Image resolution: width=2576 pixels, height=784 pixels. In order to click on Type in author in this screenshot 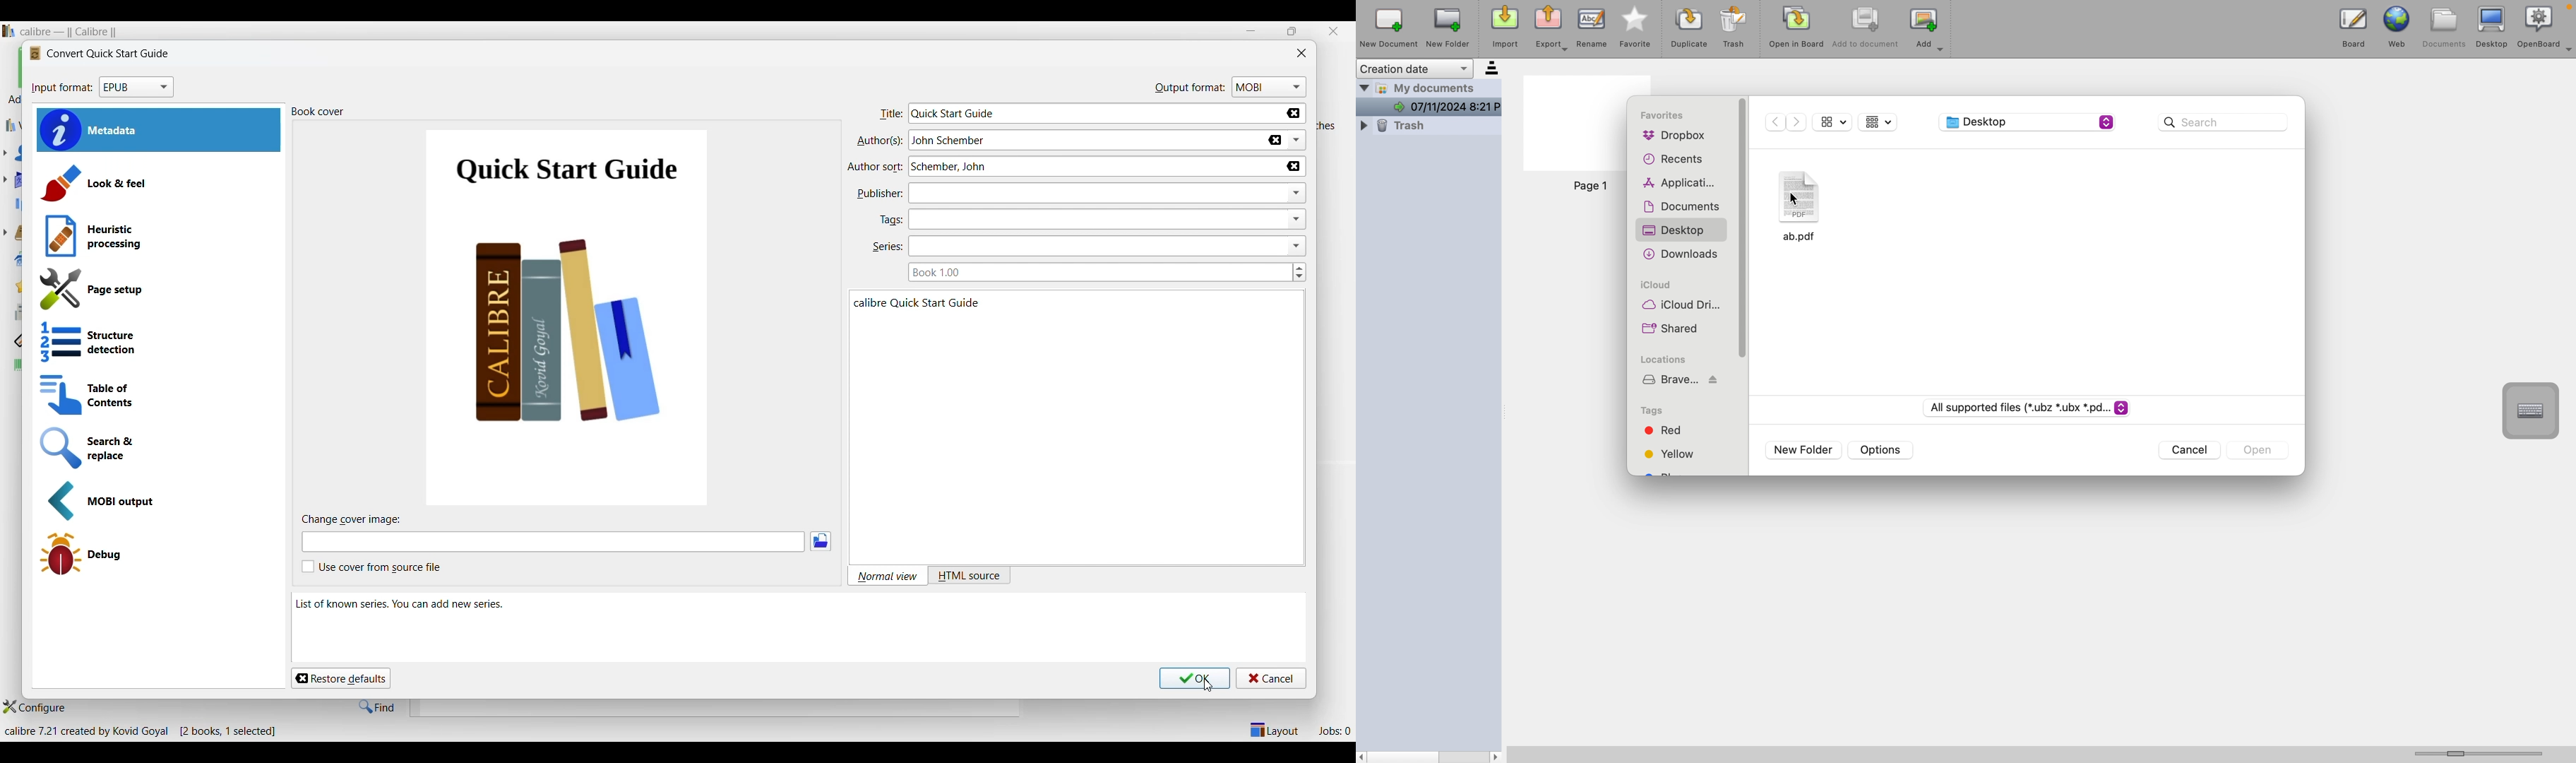, I will do `click(1083, 140)`.